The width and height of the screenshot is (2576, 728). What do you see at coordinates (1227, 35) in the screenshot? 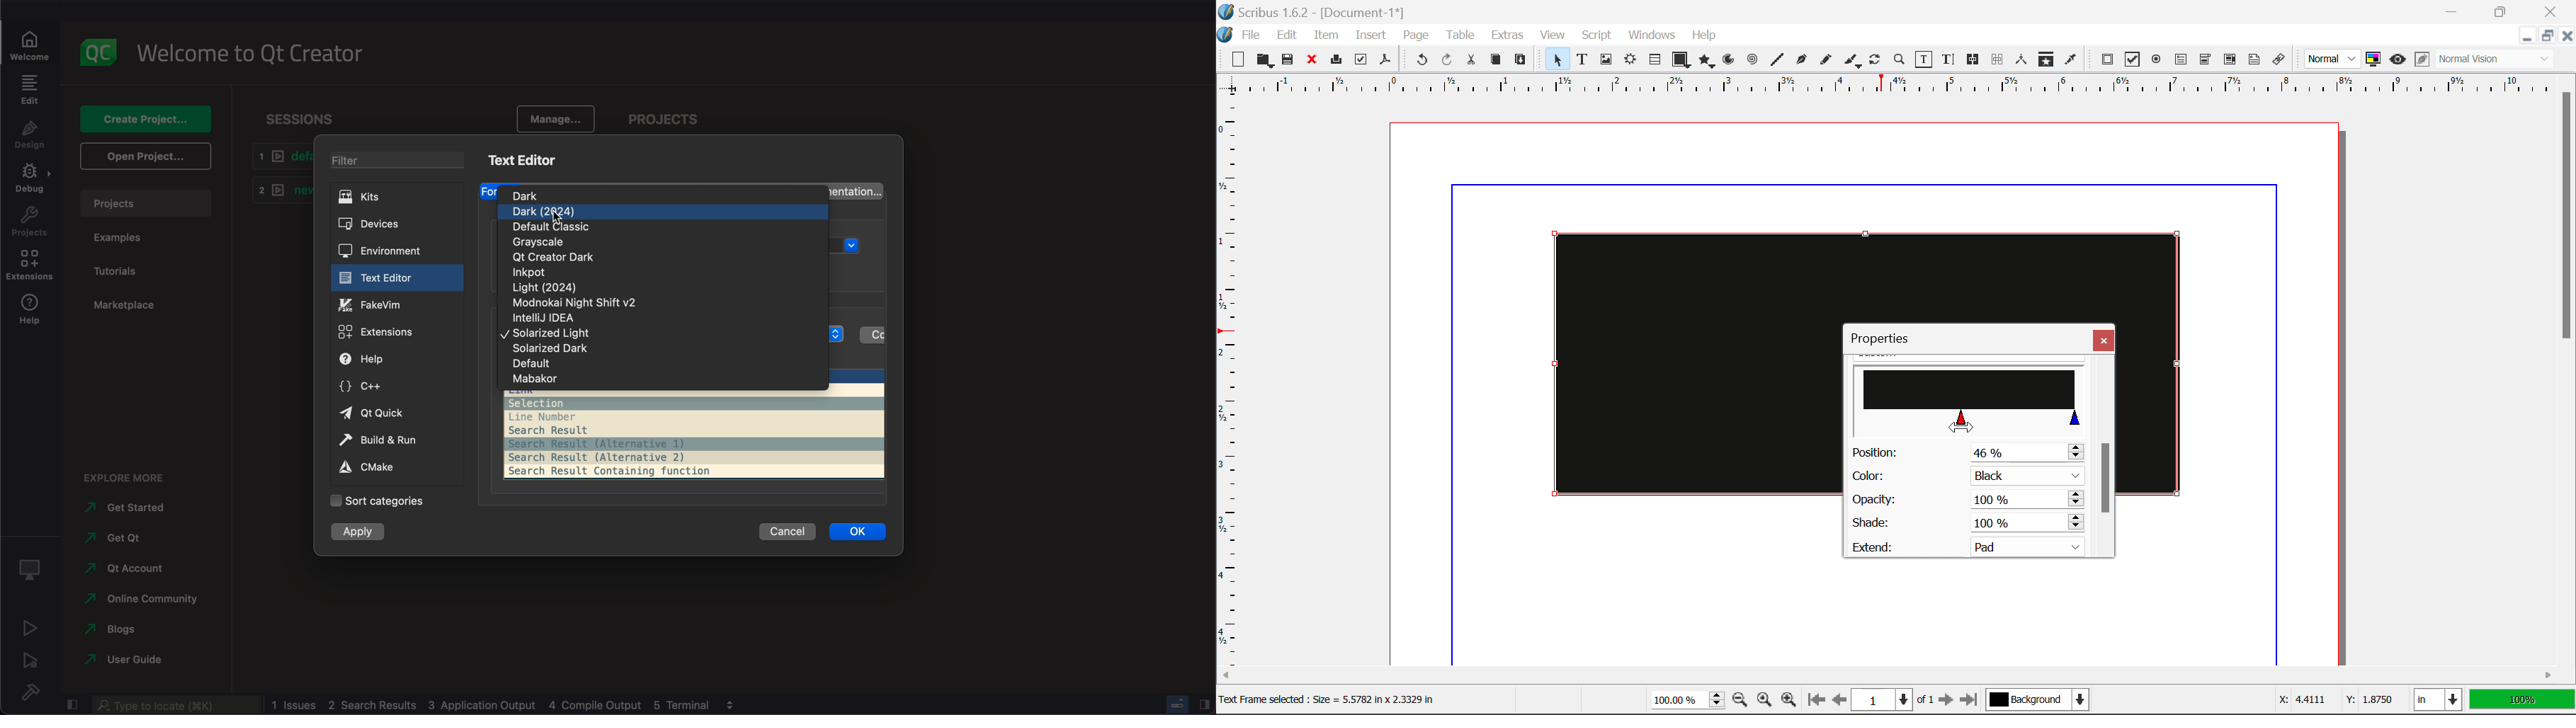
I see `scribus logo` at bounding box center [1227, 35].